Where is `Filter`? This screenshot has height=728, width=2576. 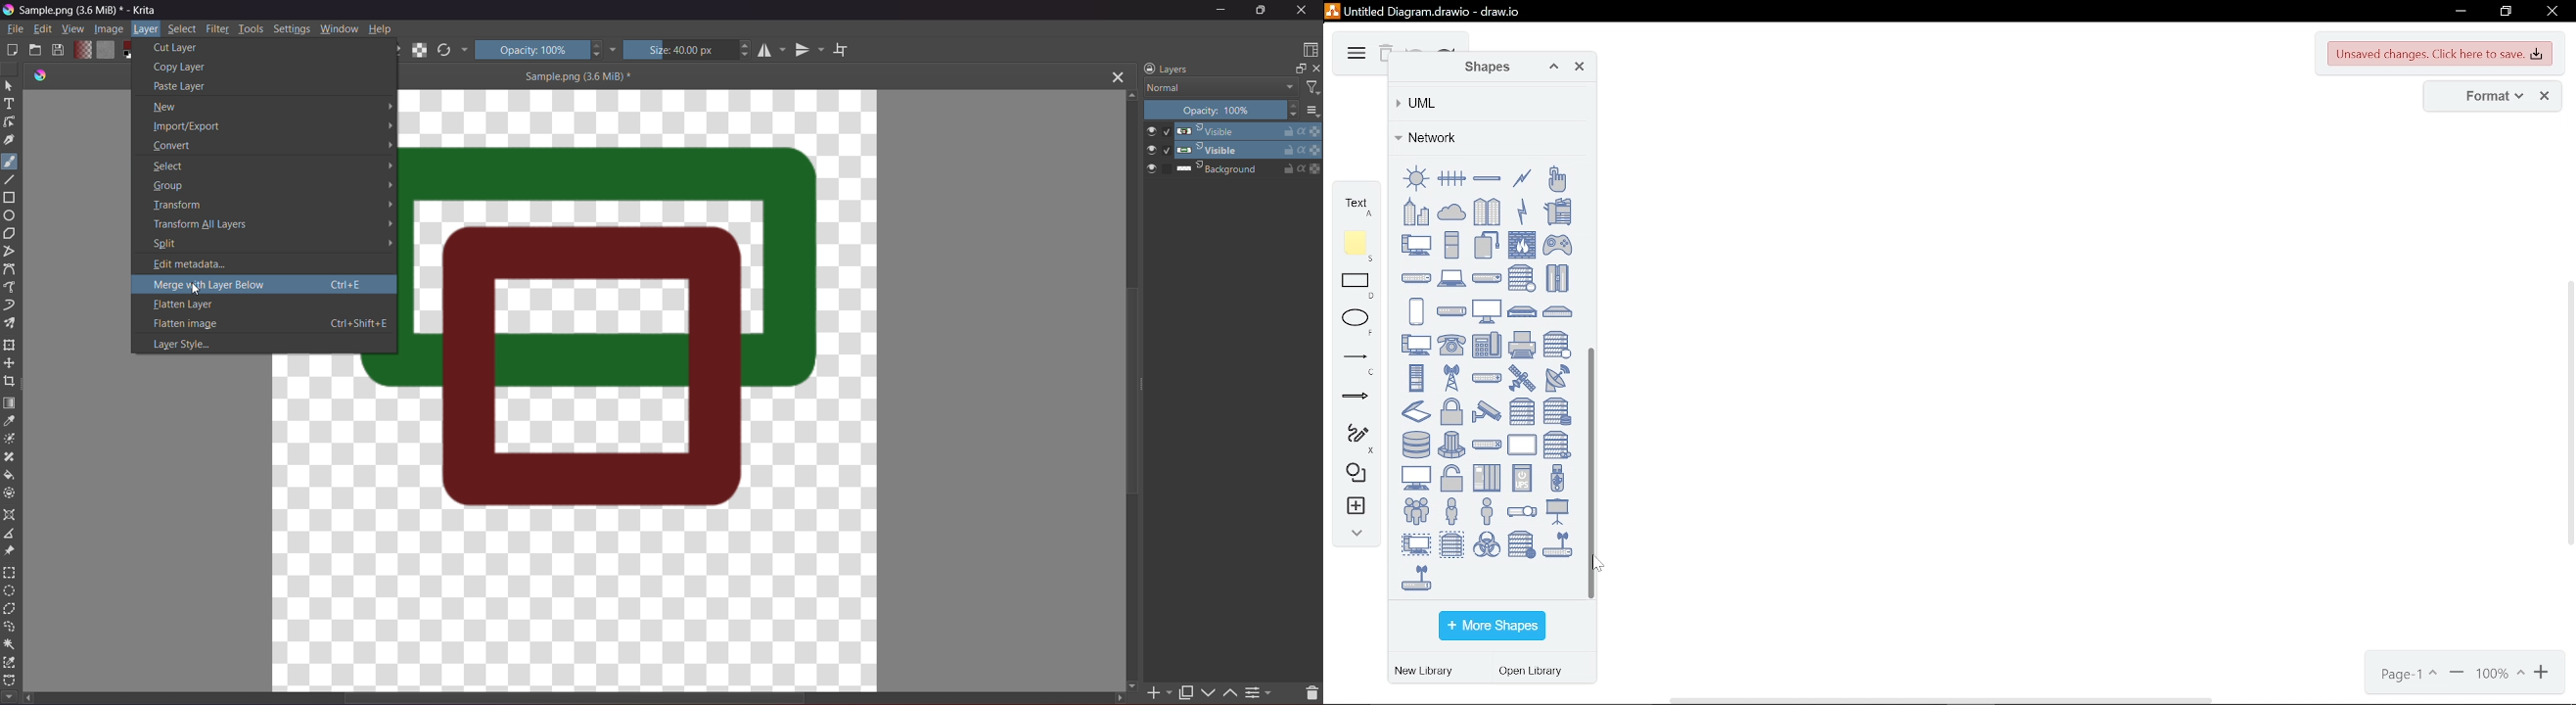 Filter is located at coordinates (1312, 88).